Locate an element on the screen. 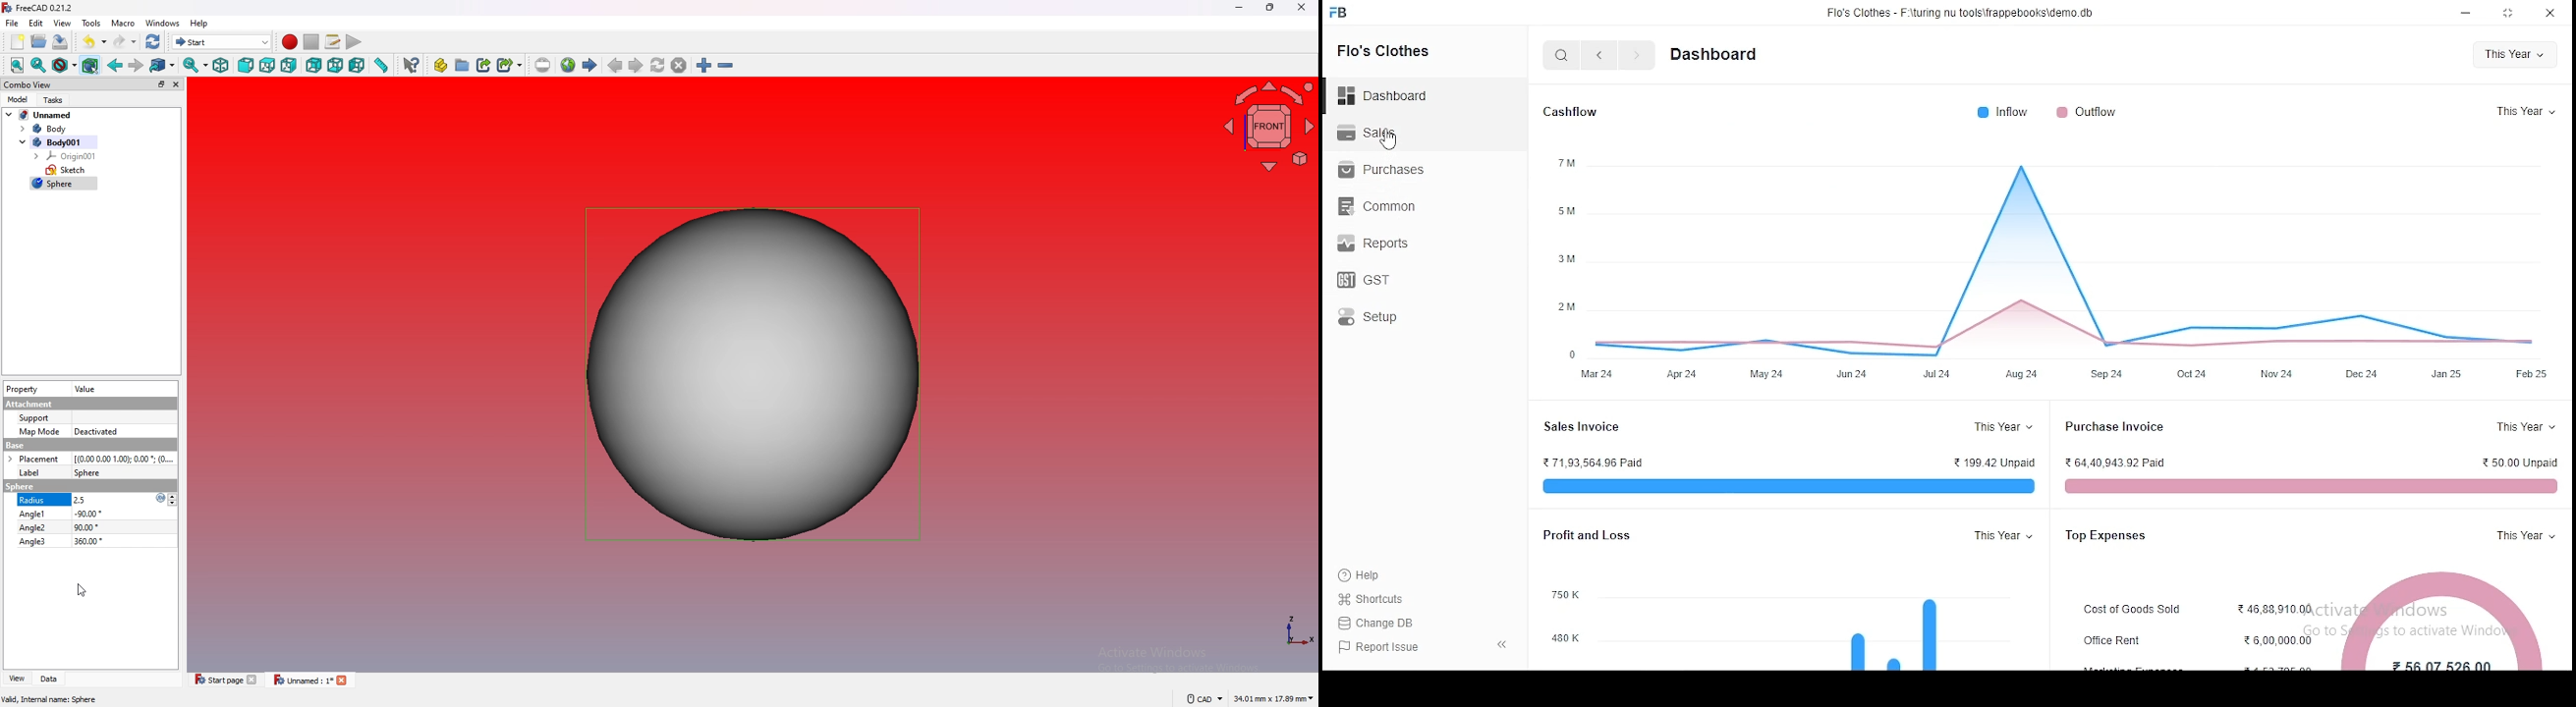  this year is located at coordinates (2003, 536).